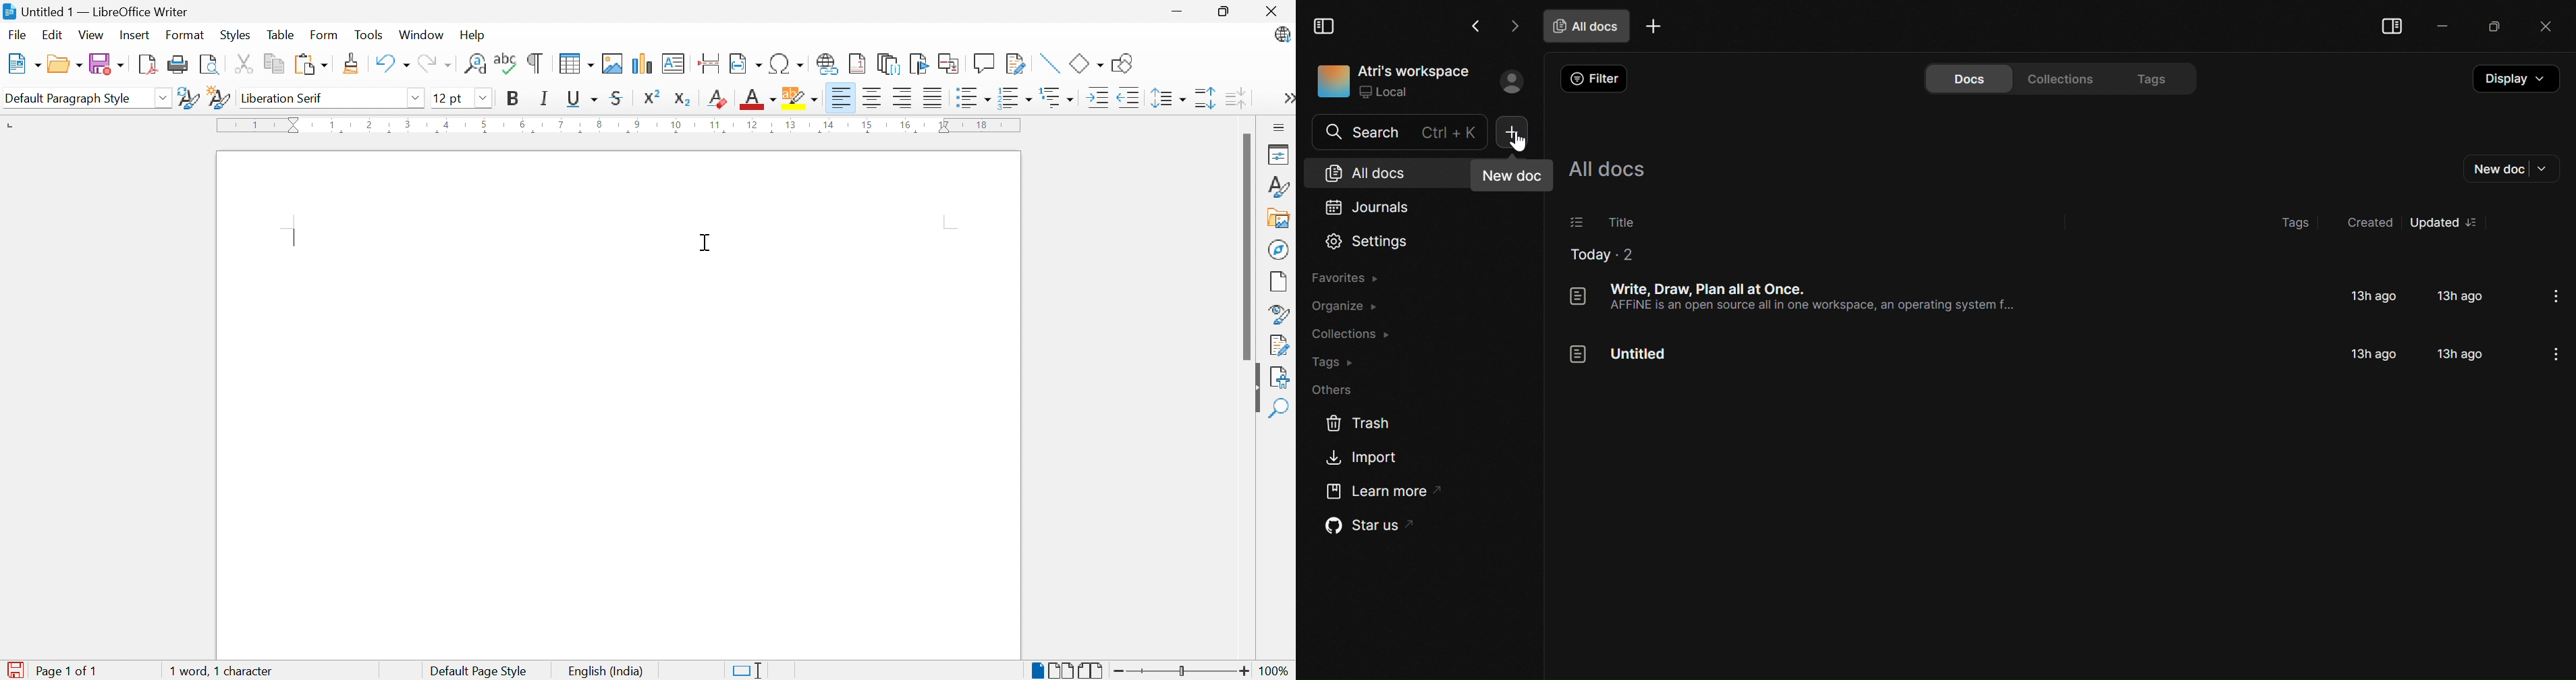 This screenshot has height=700, width=2576. What do you see at coordinates (221, 671) in the screenshot?
I see `1 word, 1 character` at bounding box center [221, 671].